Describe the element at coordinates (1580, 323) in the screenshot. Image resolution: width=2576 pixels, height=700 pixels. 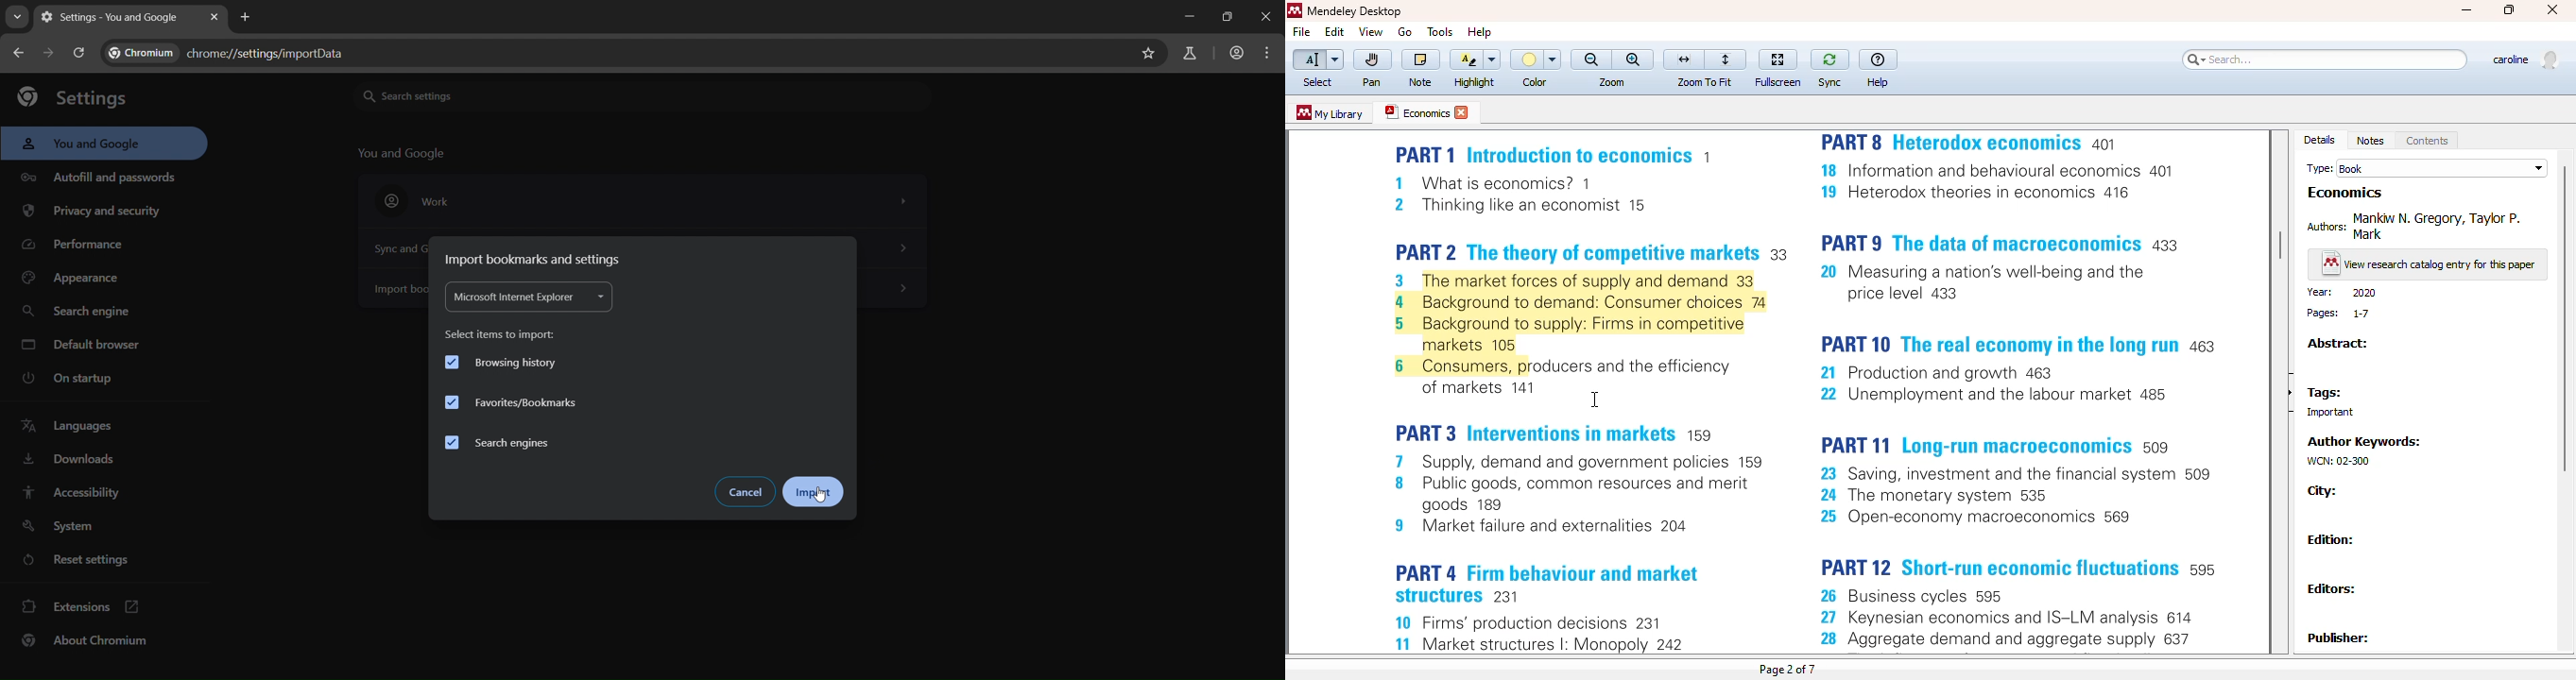
I see `highlighted passage` at that location.